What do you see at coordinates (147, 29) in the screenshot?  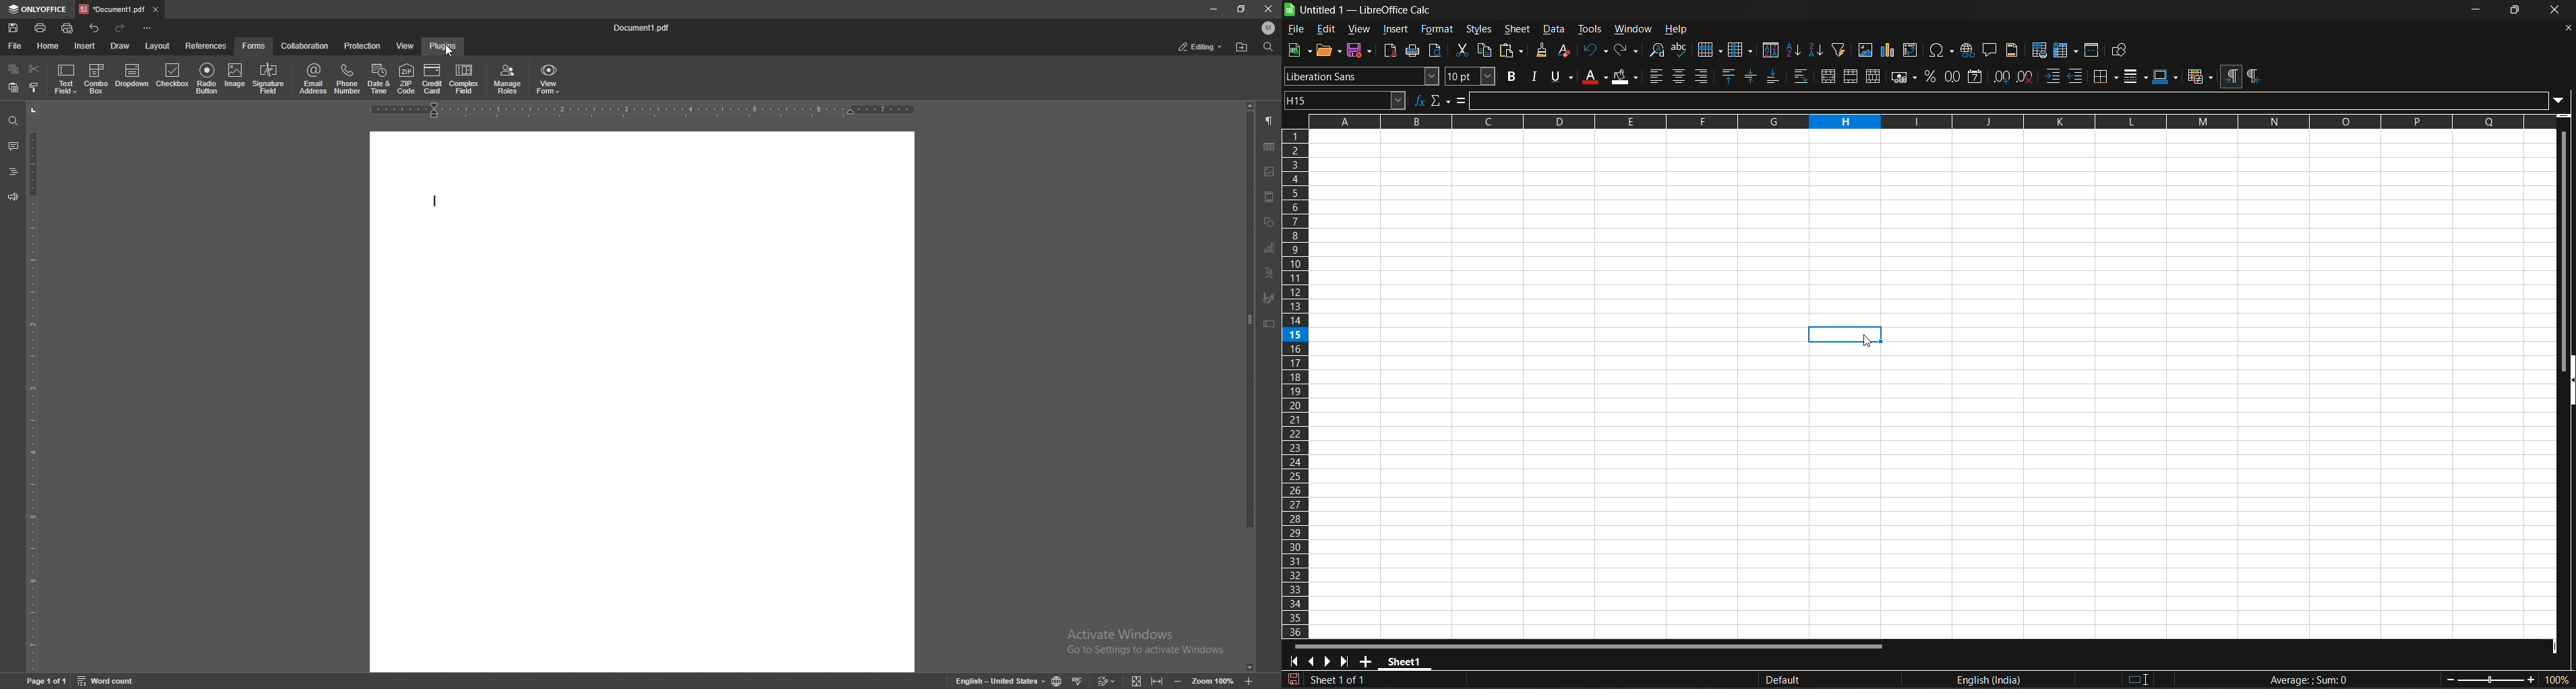 I see `customize toolbar` at bounding box center [147, 29].